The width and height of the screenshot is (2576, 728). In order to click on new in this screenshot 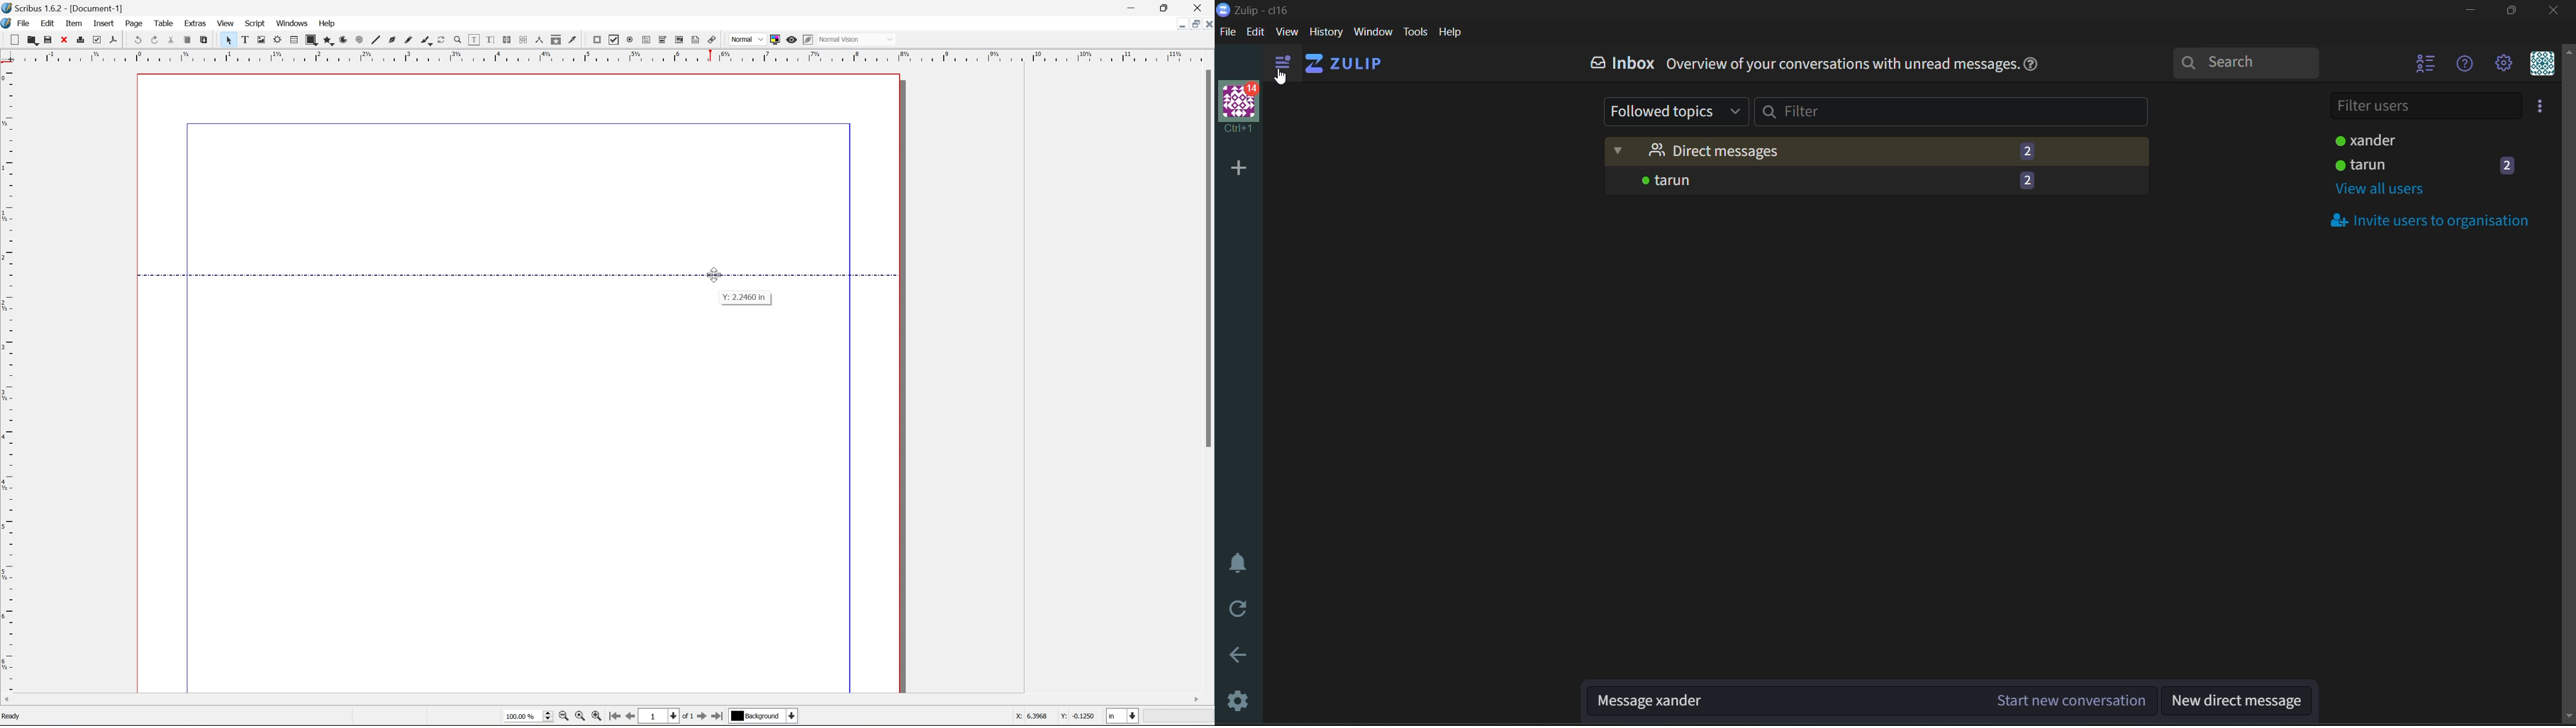, I will do `click(14, 40)`.